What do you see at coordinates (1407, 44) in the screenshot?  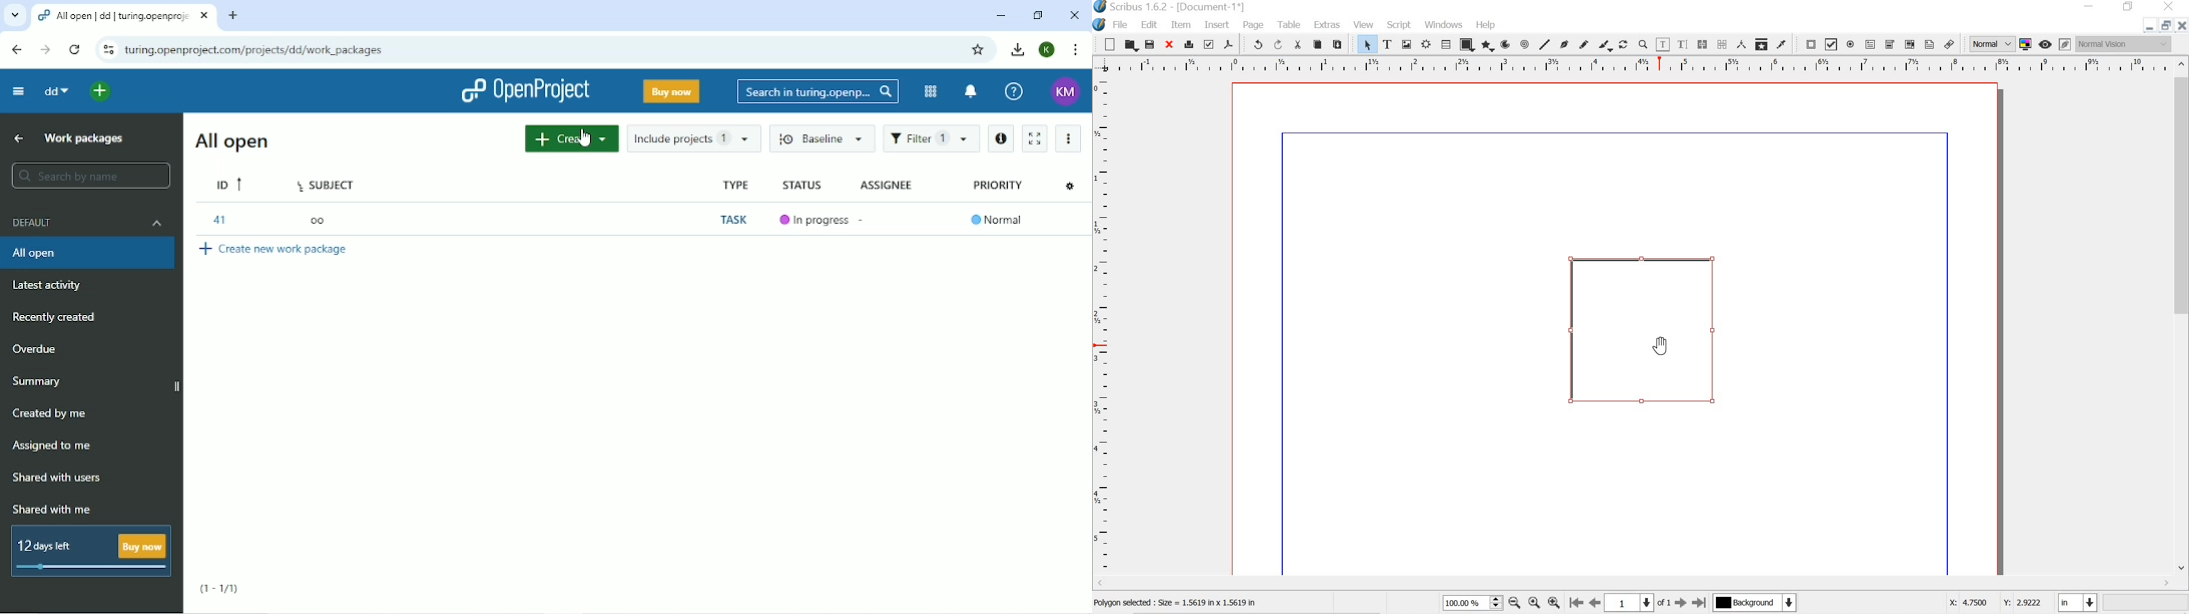 I see `image frame` at bounding box center [1407, 44].